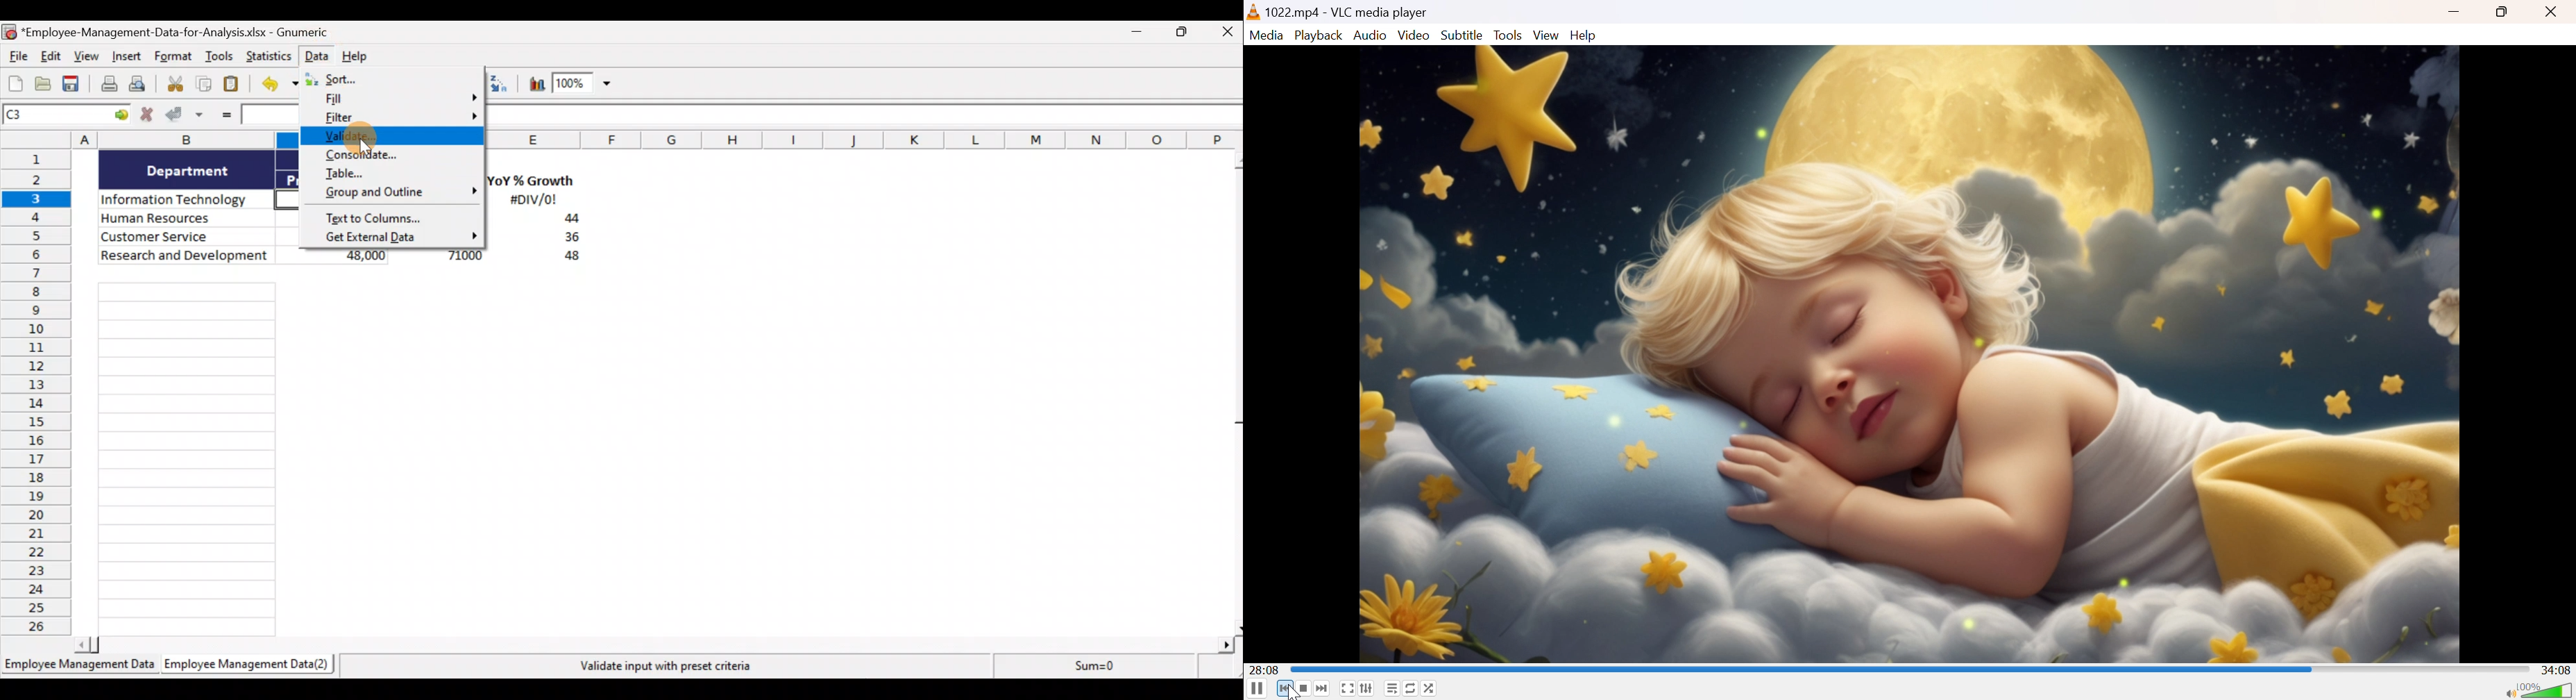 The width and height of the screenshot is (2576, 700). Describe the element at coordinates (395, 194) in the screenshot. I see `Group and outline` at that location.